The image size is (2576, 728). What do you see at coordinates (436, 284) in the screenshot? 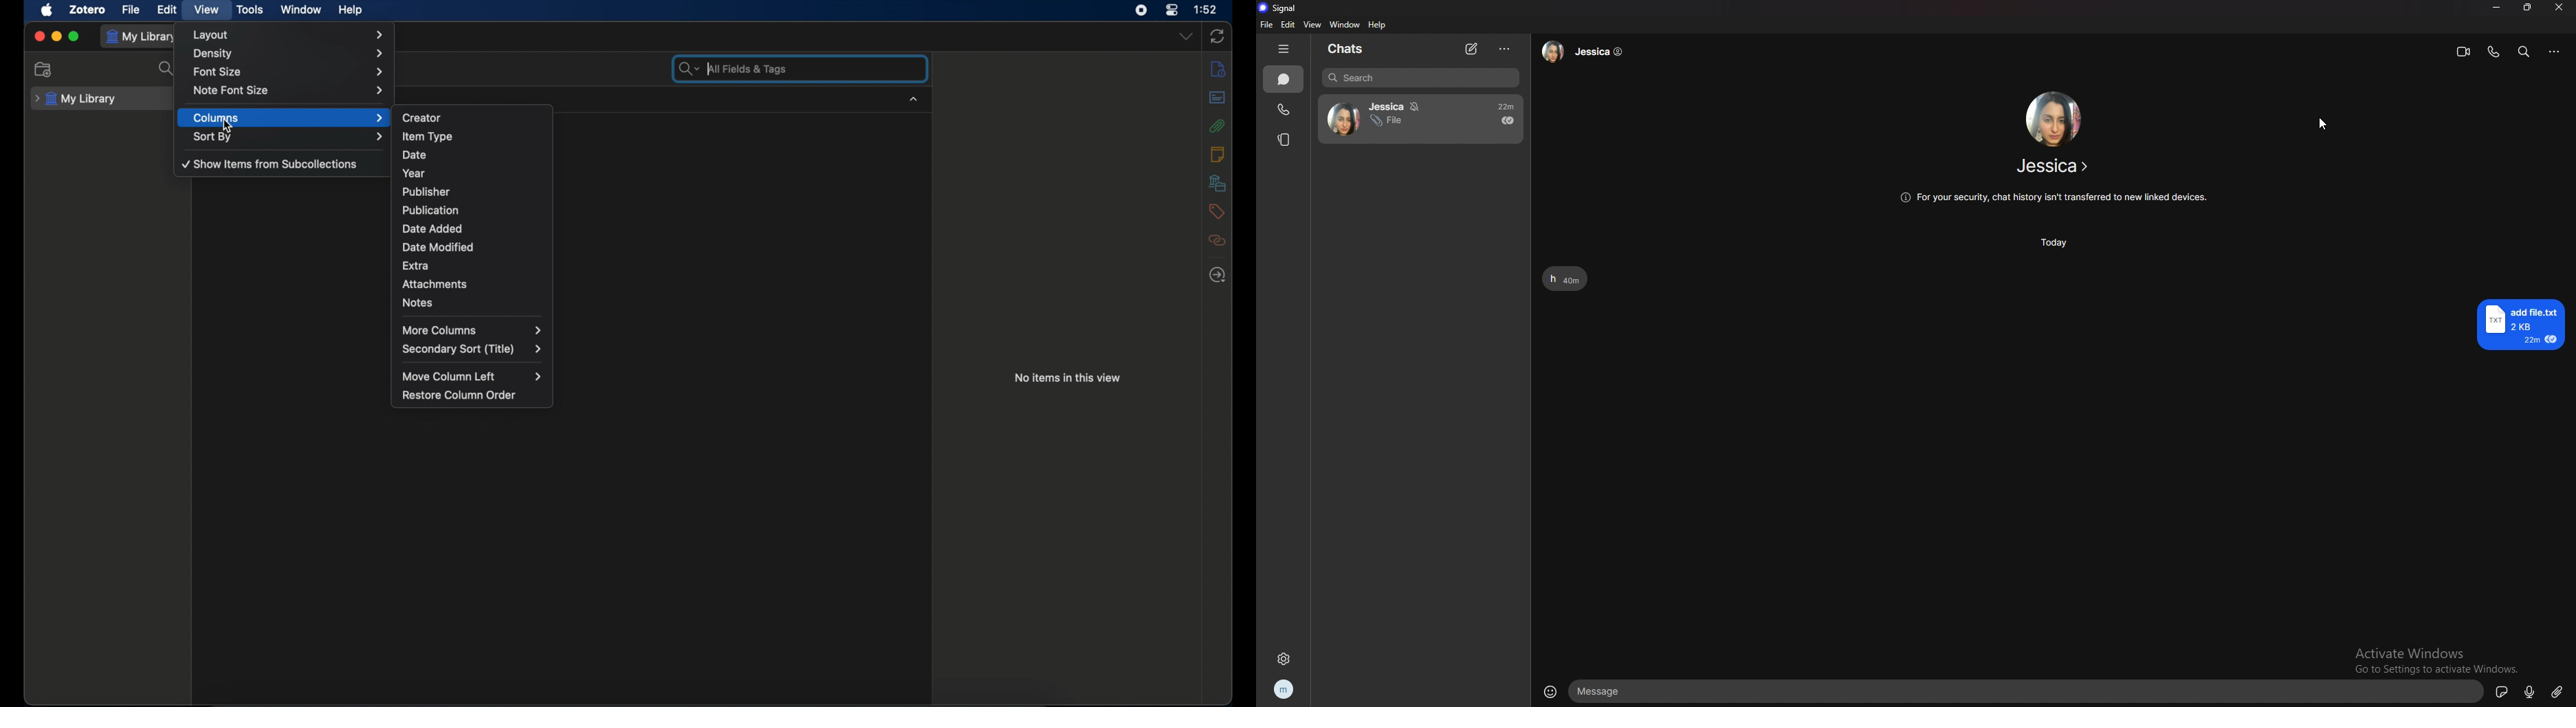
I see `attachments` at bounding box center [436, 284].